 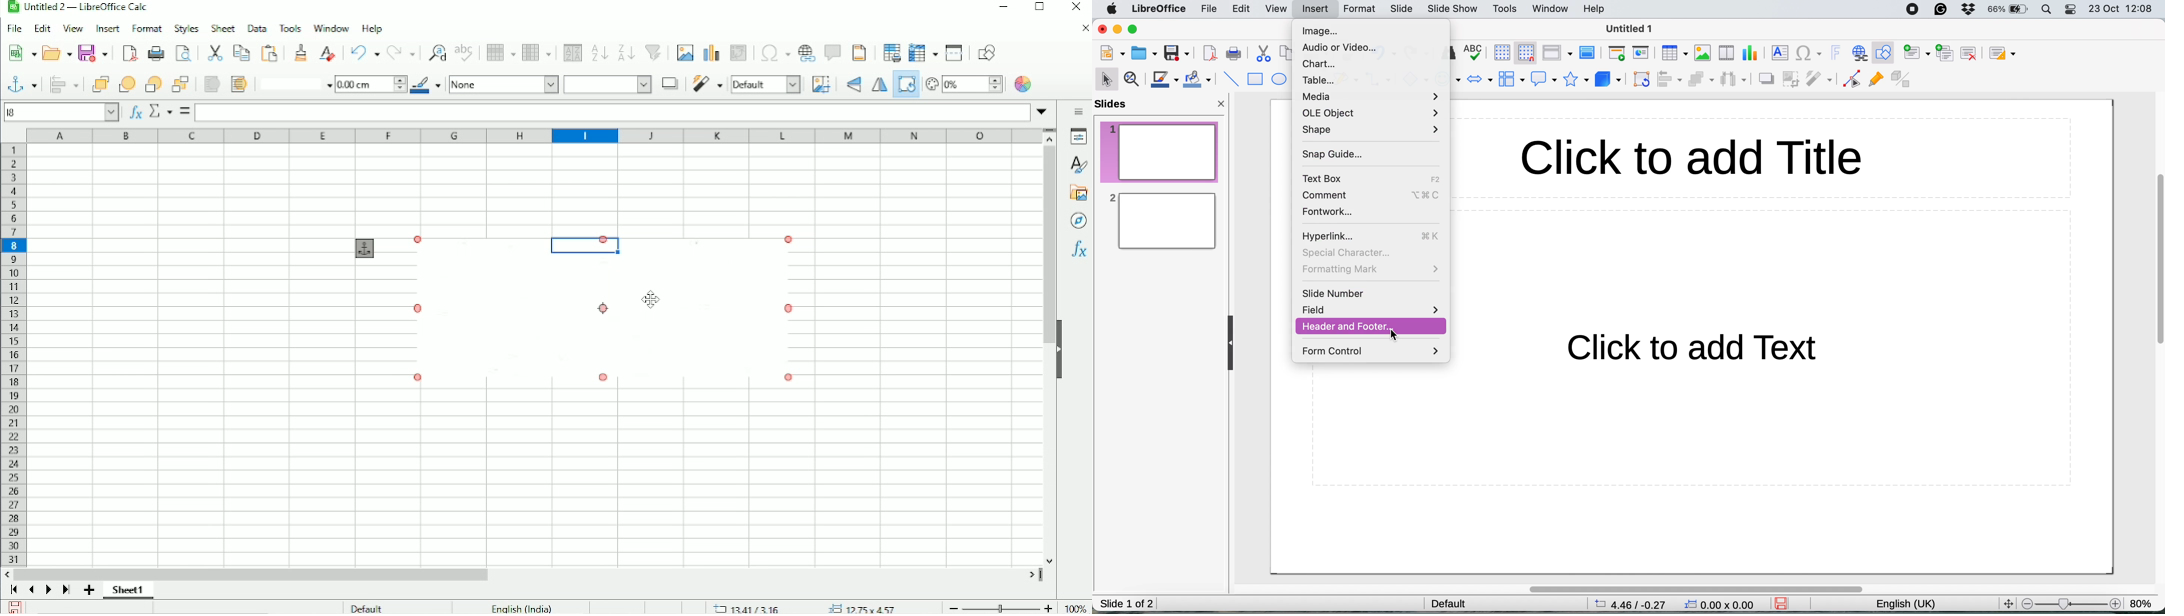 What do you see at coordinates (1596, 8) in the screenshot?
I see `help` at bounding box center [1596, 8].